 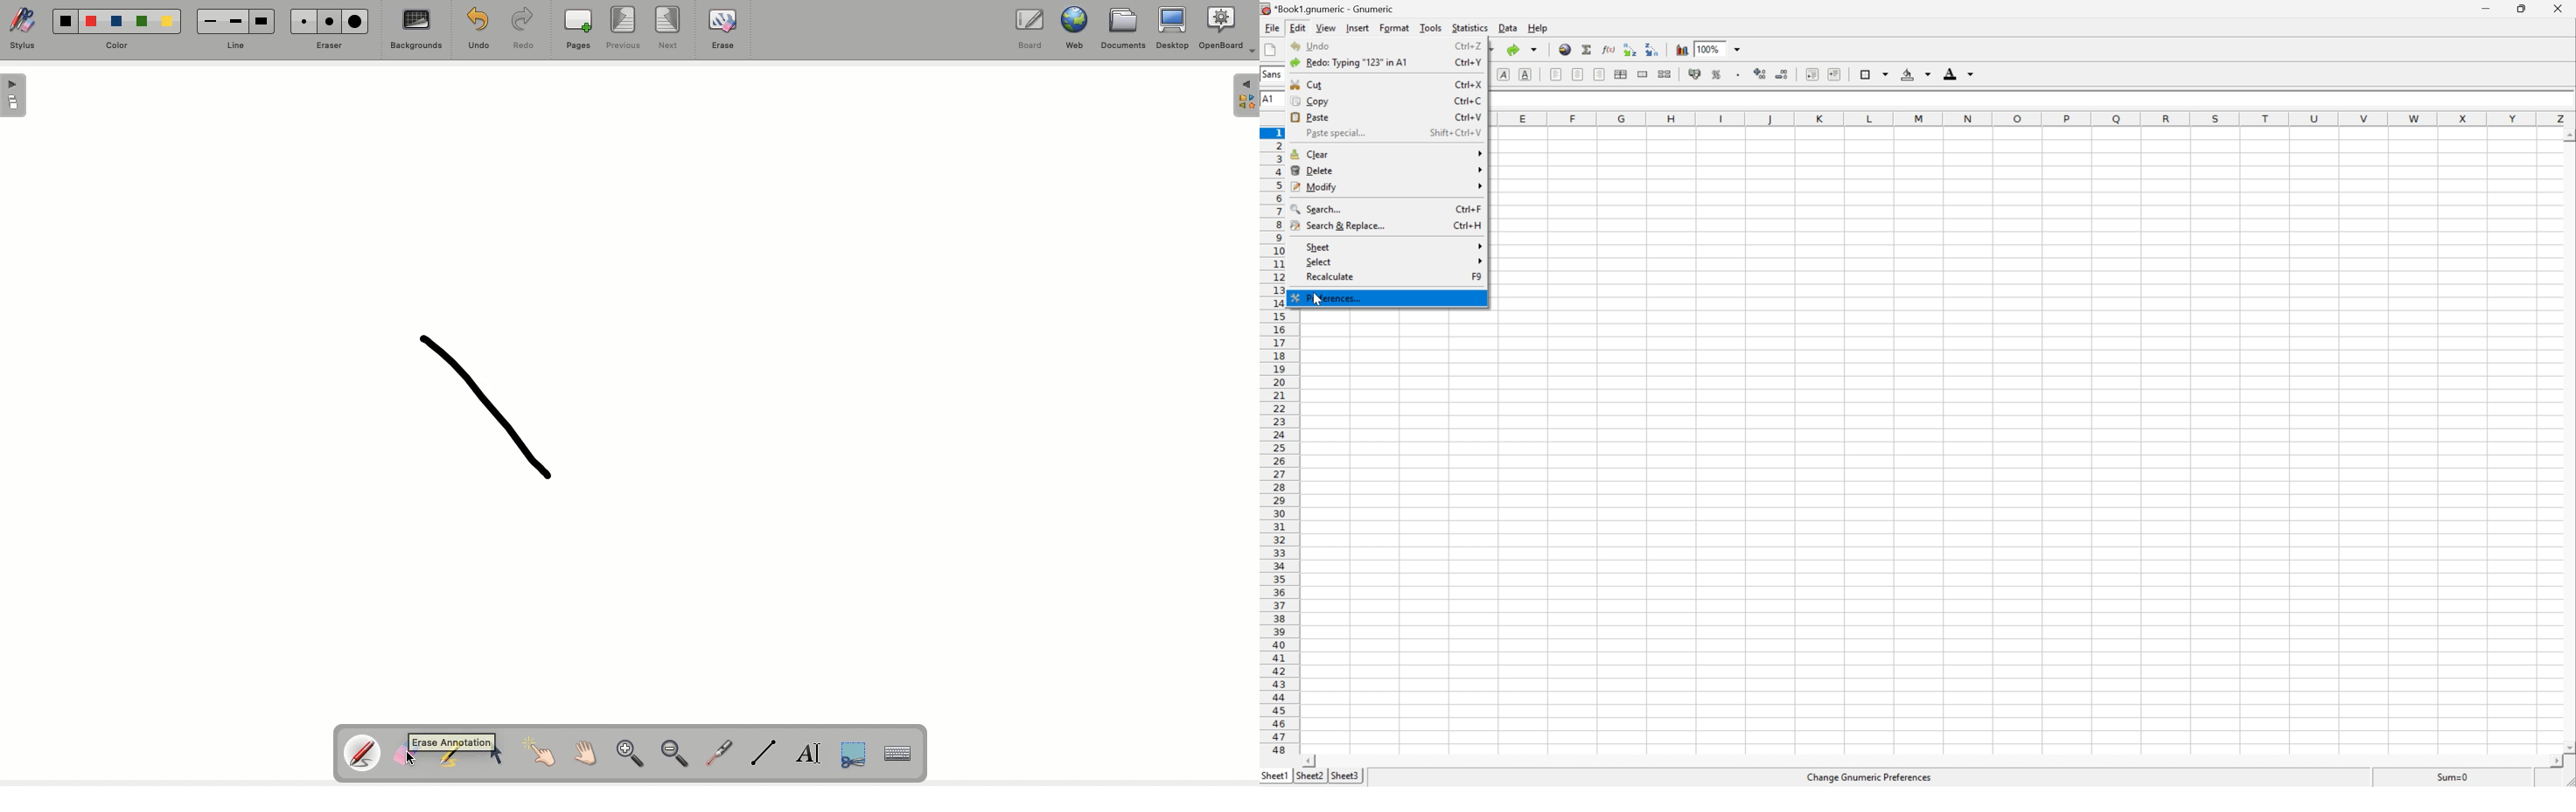 I want to click on Formula bar, so click(x=2027, y=104).